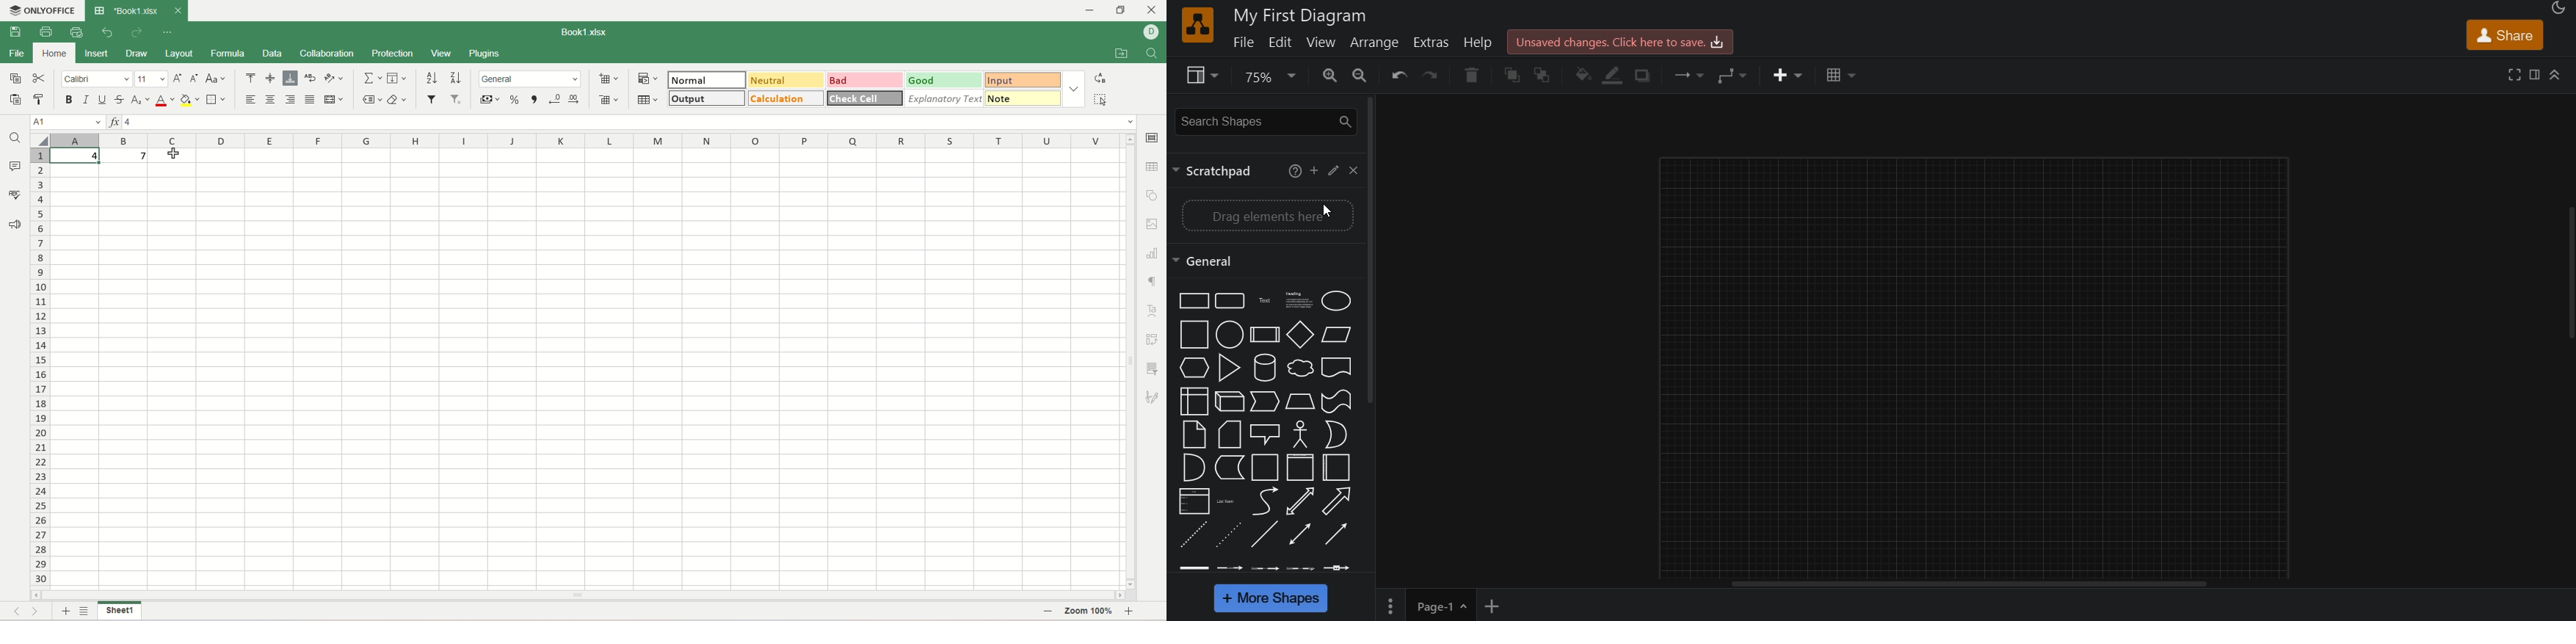  Describe the element at coordinates (865, 80) in the screenshot. I see `bad` at that location.